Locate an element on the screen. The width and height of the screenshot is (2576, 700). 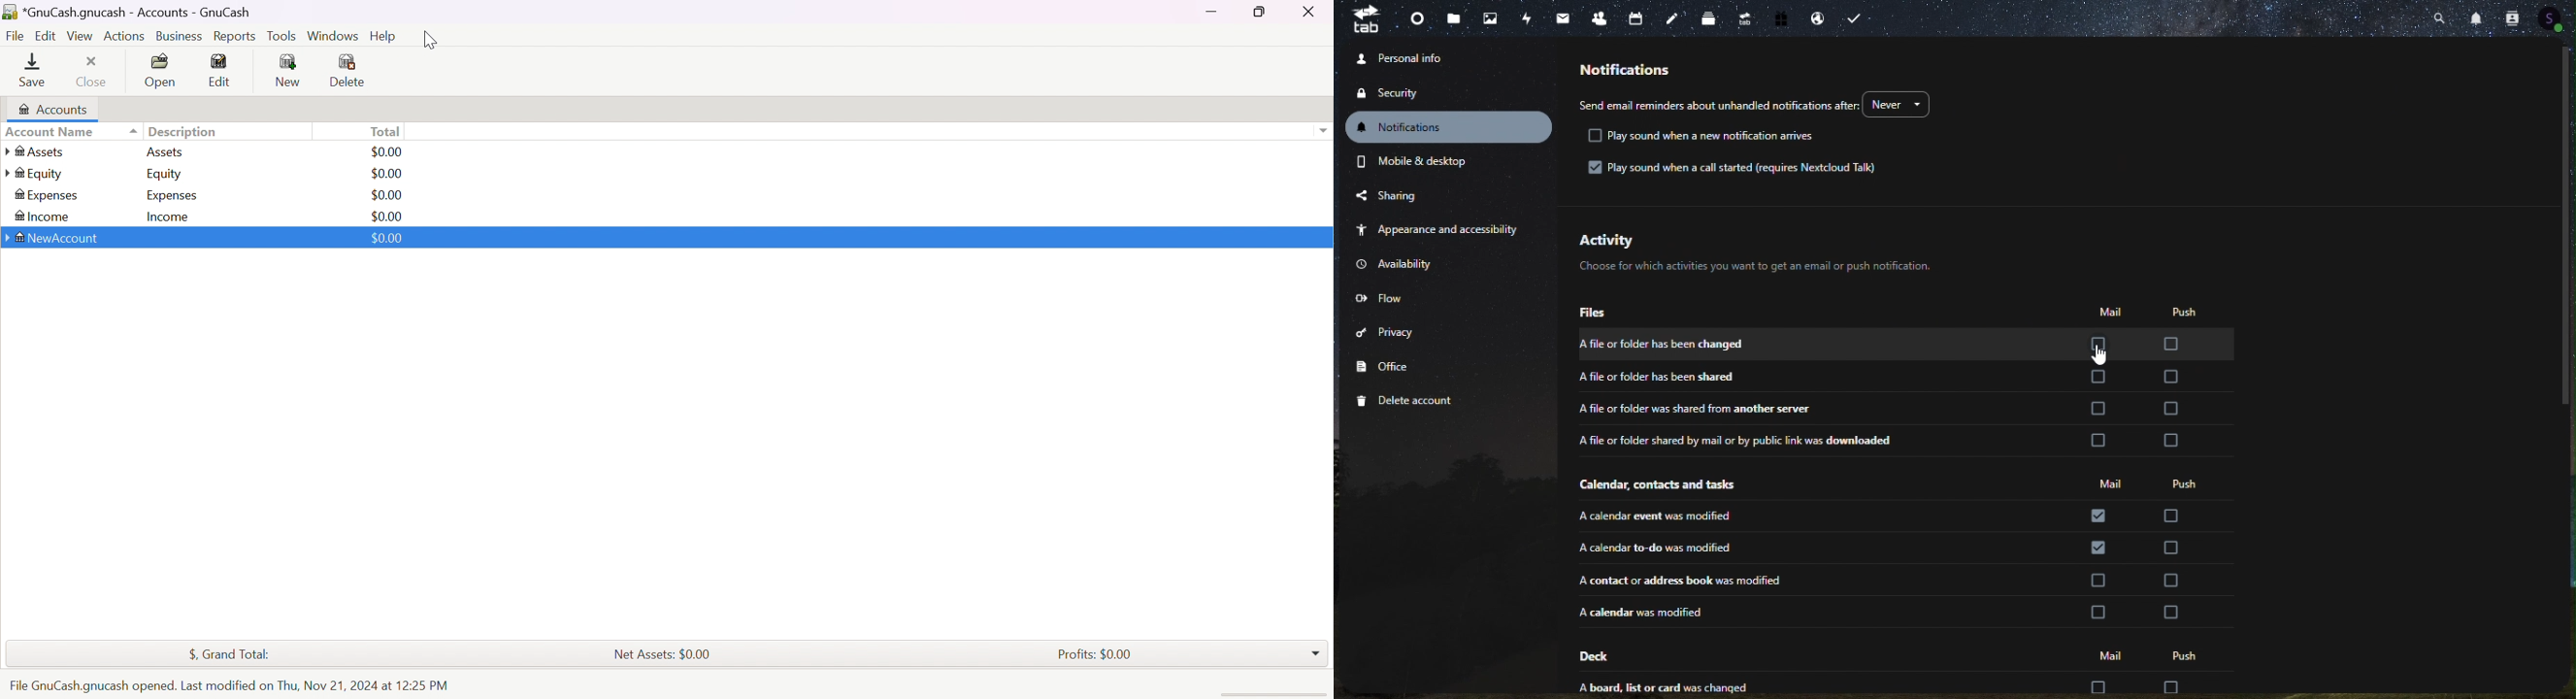
check box is located at coordinates (2100, 549).